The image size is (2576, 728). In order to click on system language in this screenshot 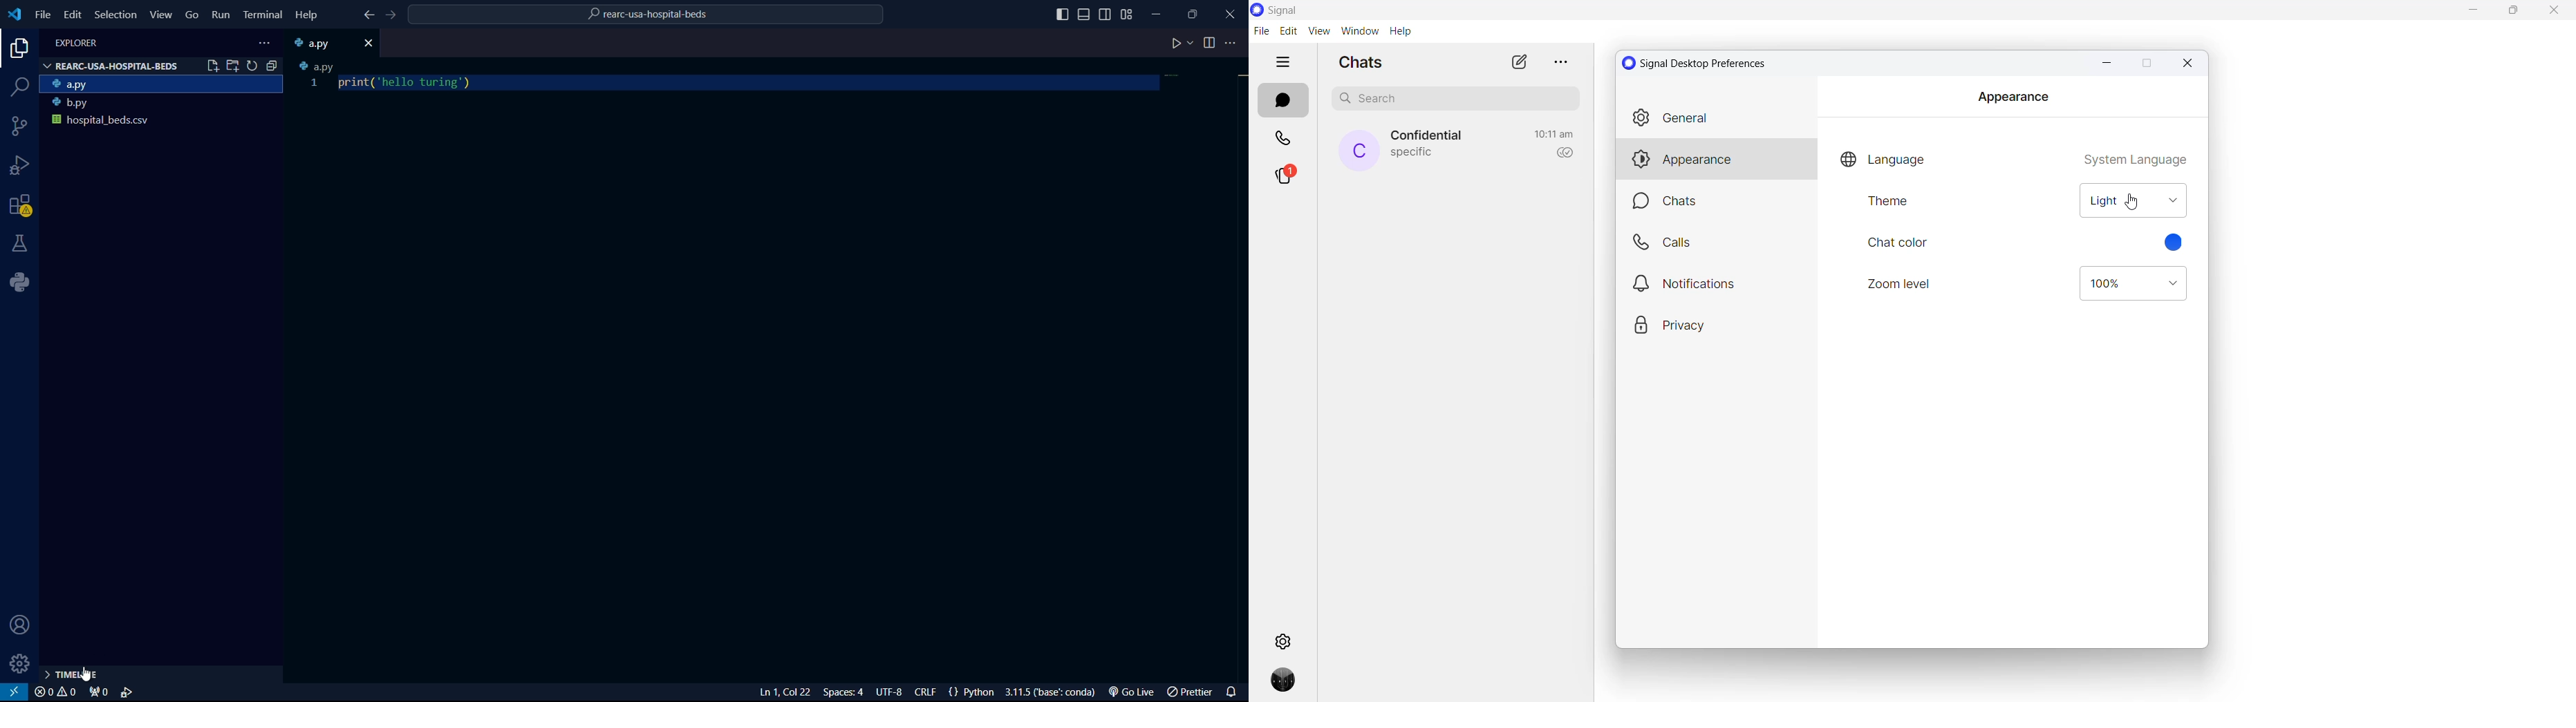, I will do `click(2135, 157)`.